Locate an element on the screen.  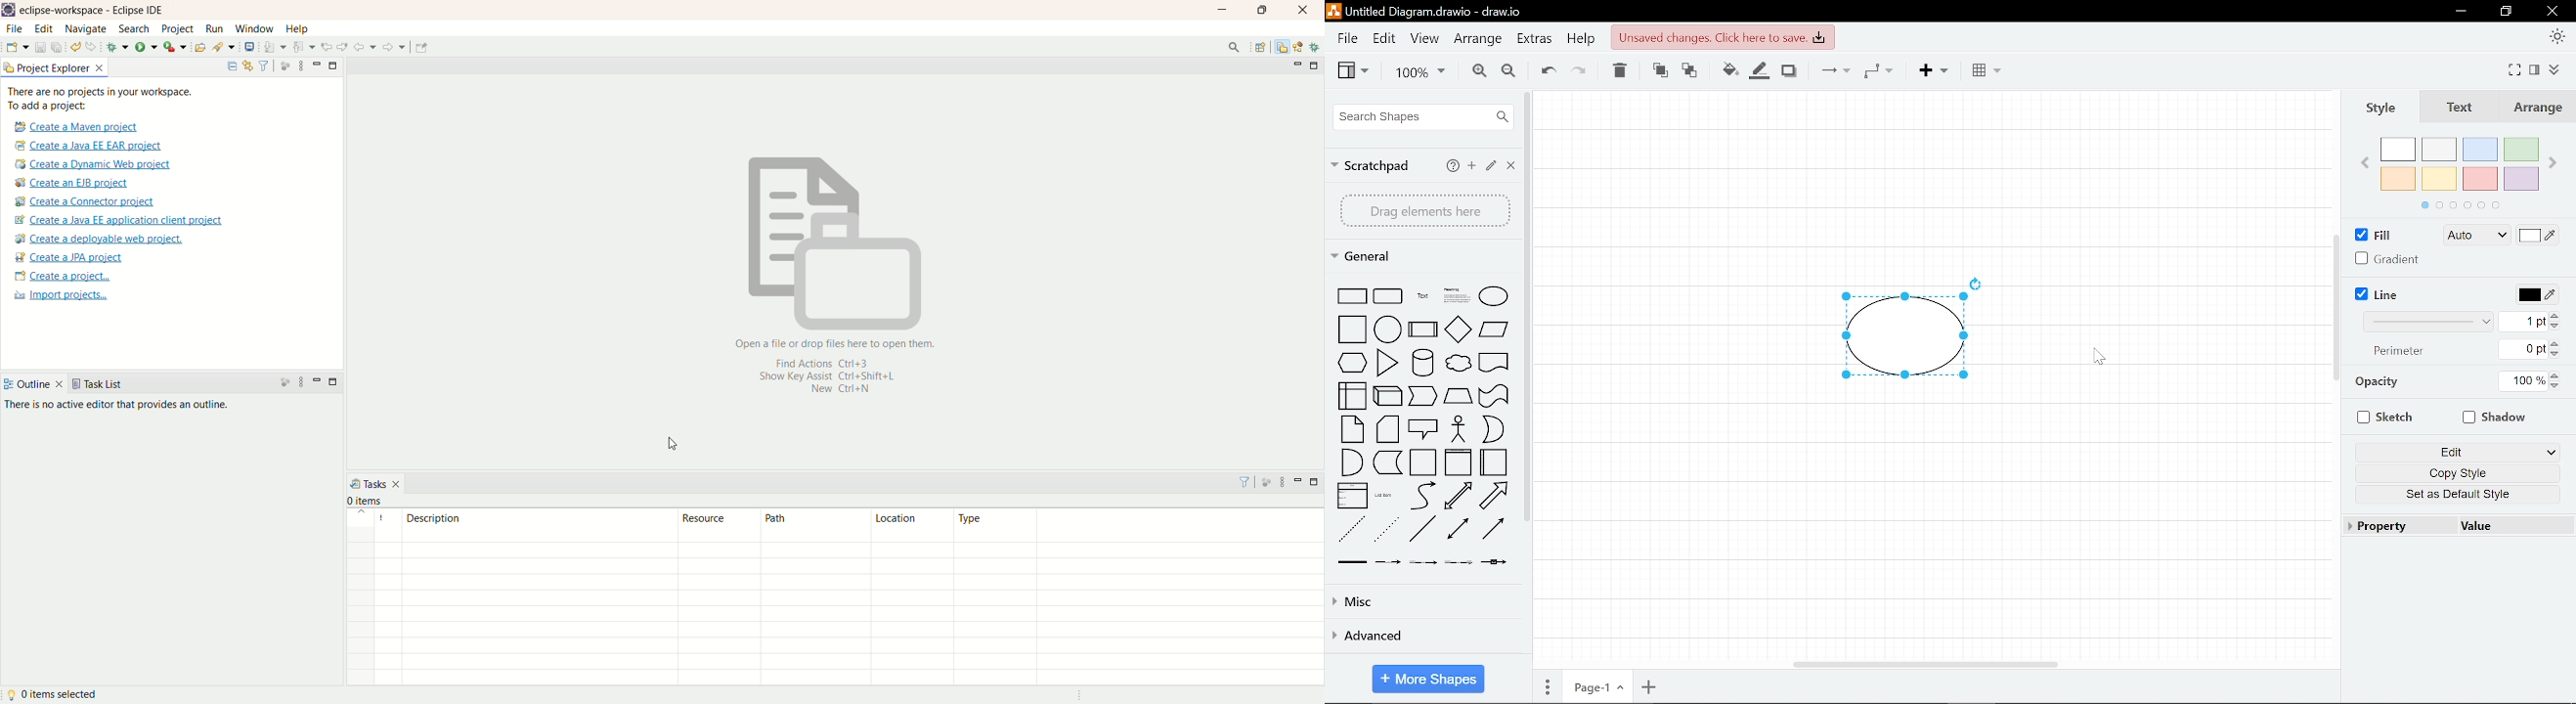
Misc shapes is located at coordinates (1424, 601).